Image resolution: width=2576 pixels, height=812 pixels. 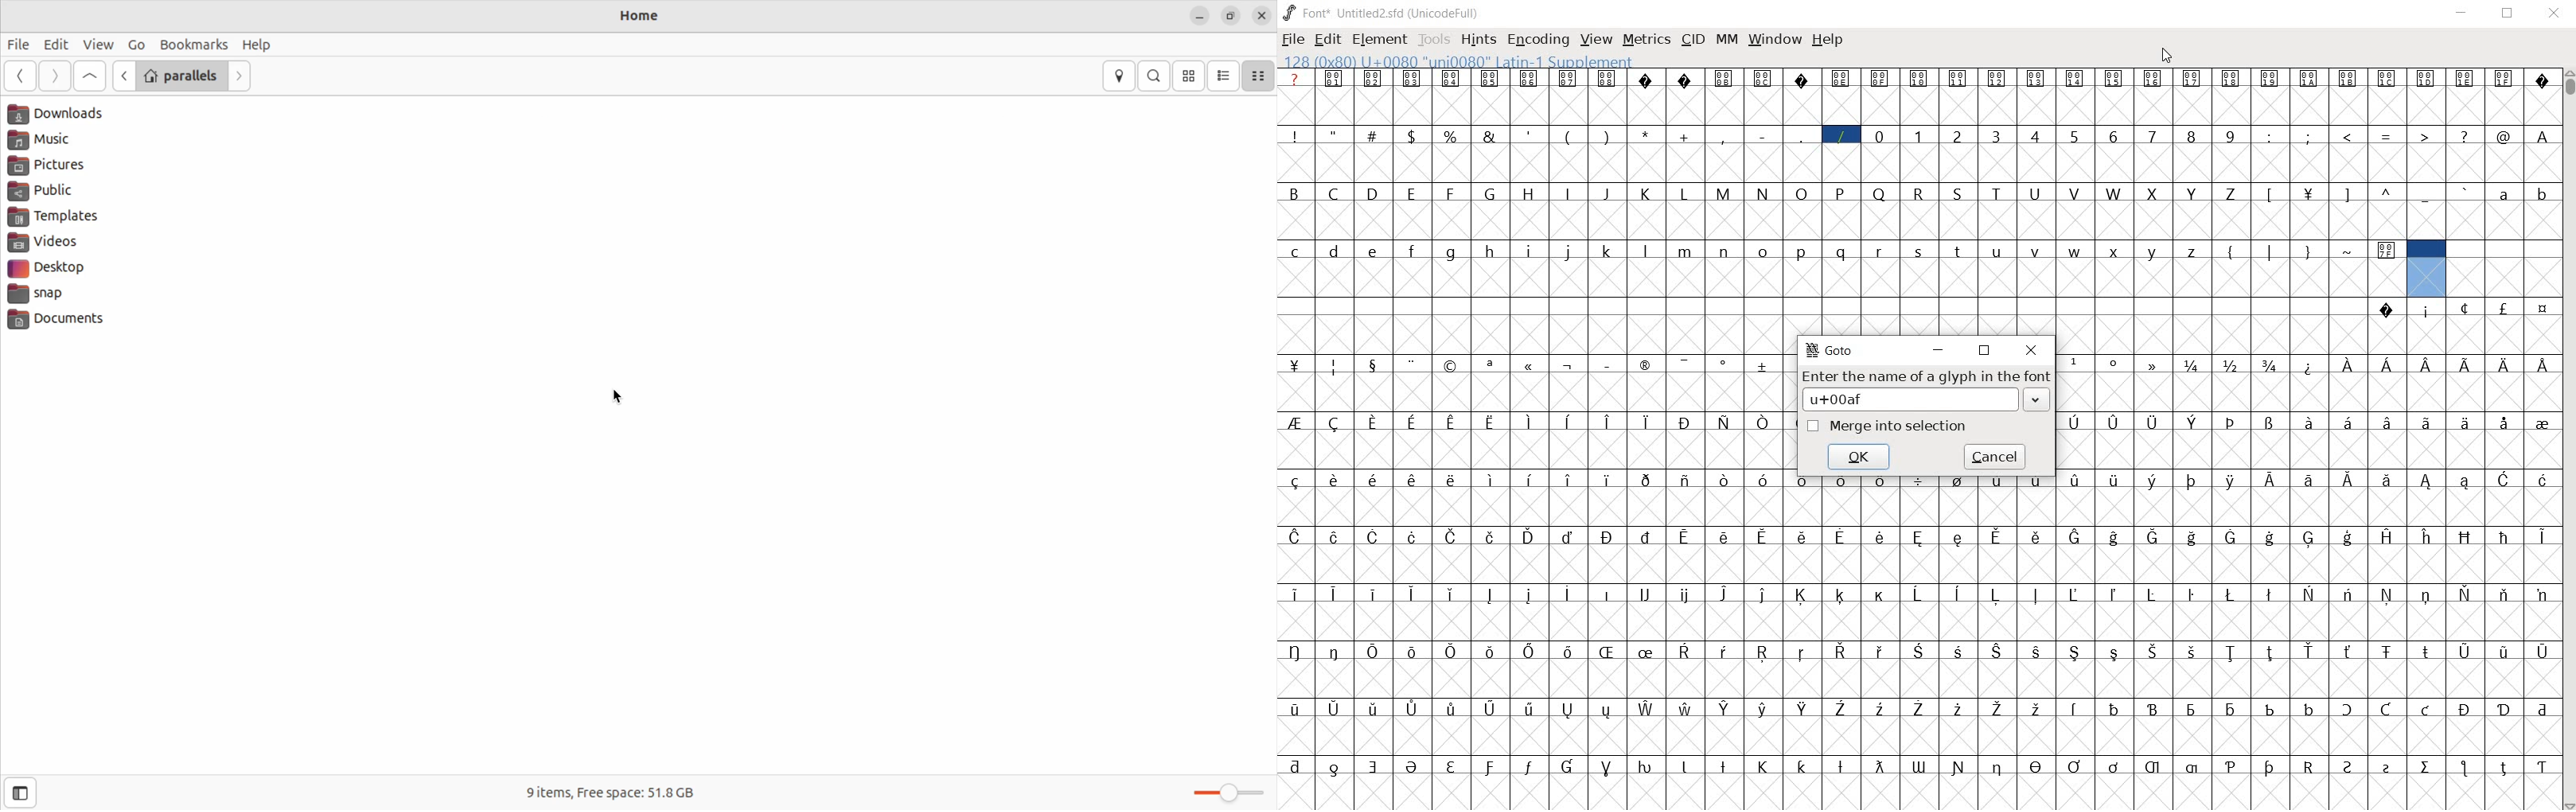 I want to click on 5, so click(x=2077, y=135).